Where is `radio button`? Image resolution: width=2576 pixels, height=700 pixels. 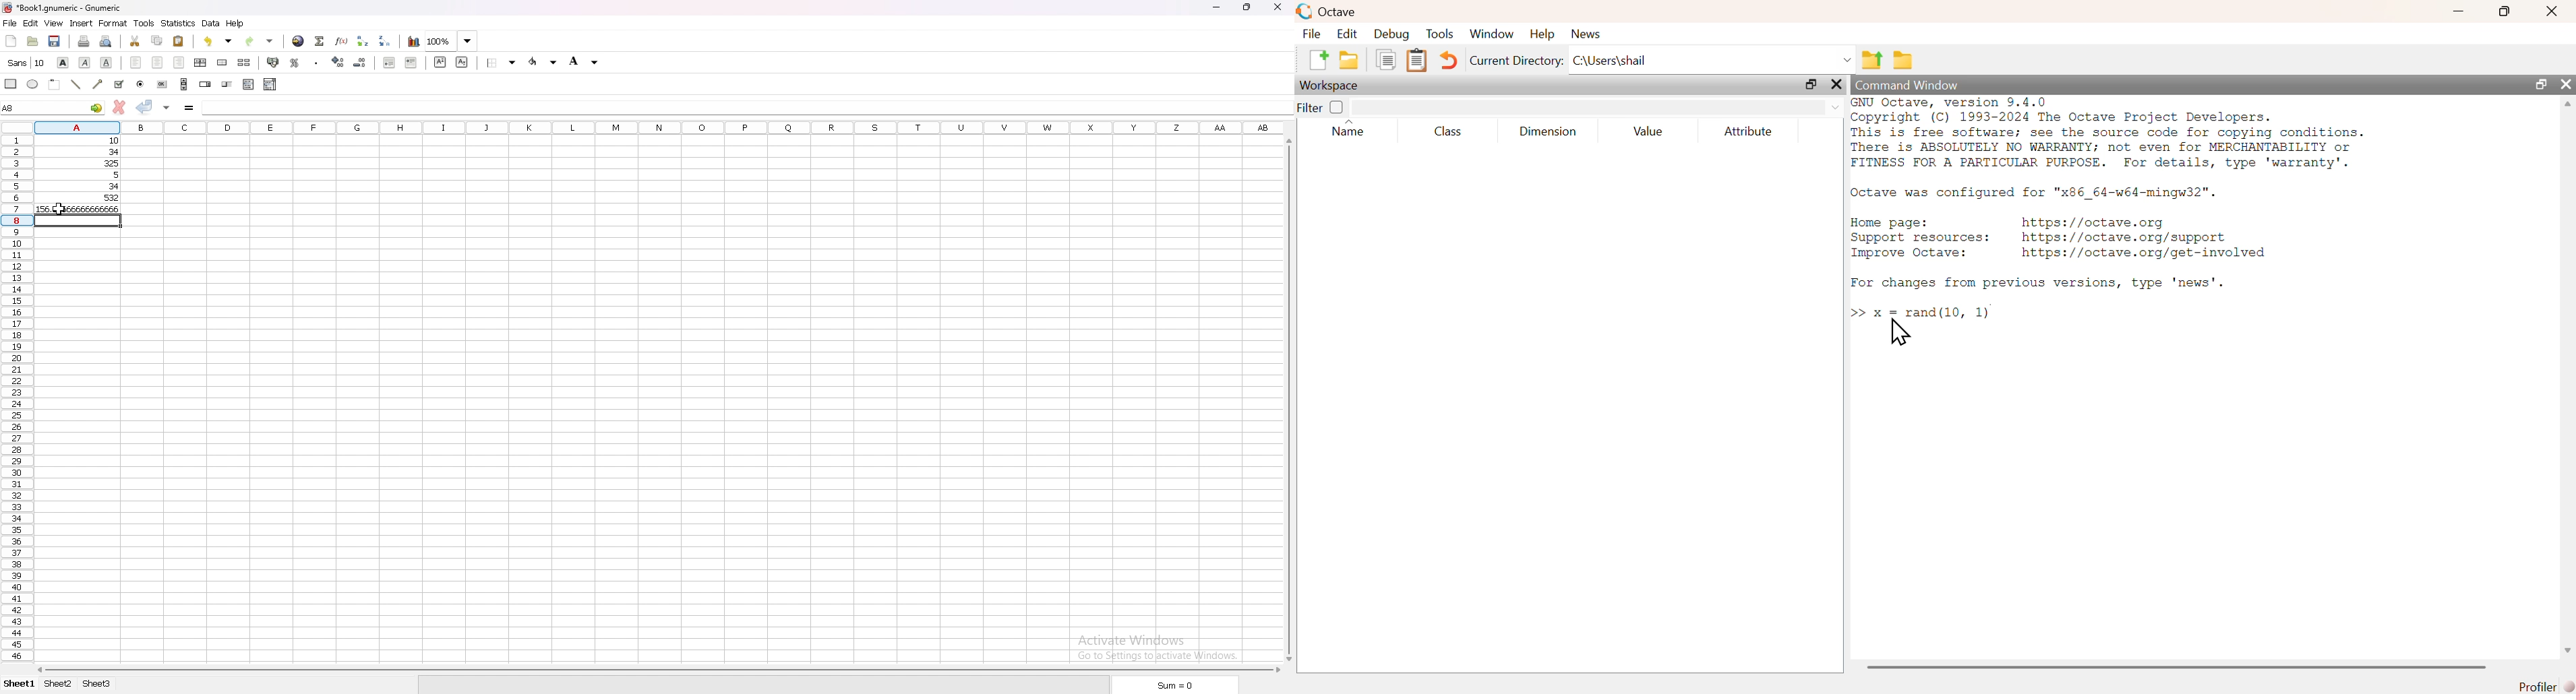 radio button is located at coordinates (141, 84).